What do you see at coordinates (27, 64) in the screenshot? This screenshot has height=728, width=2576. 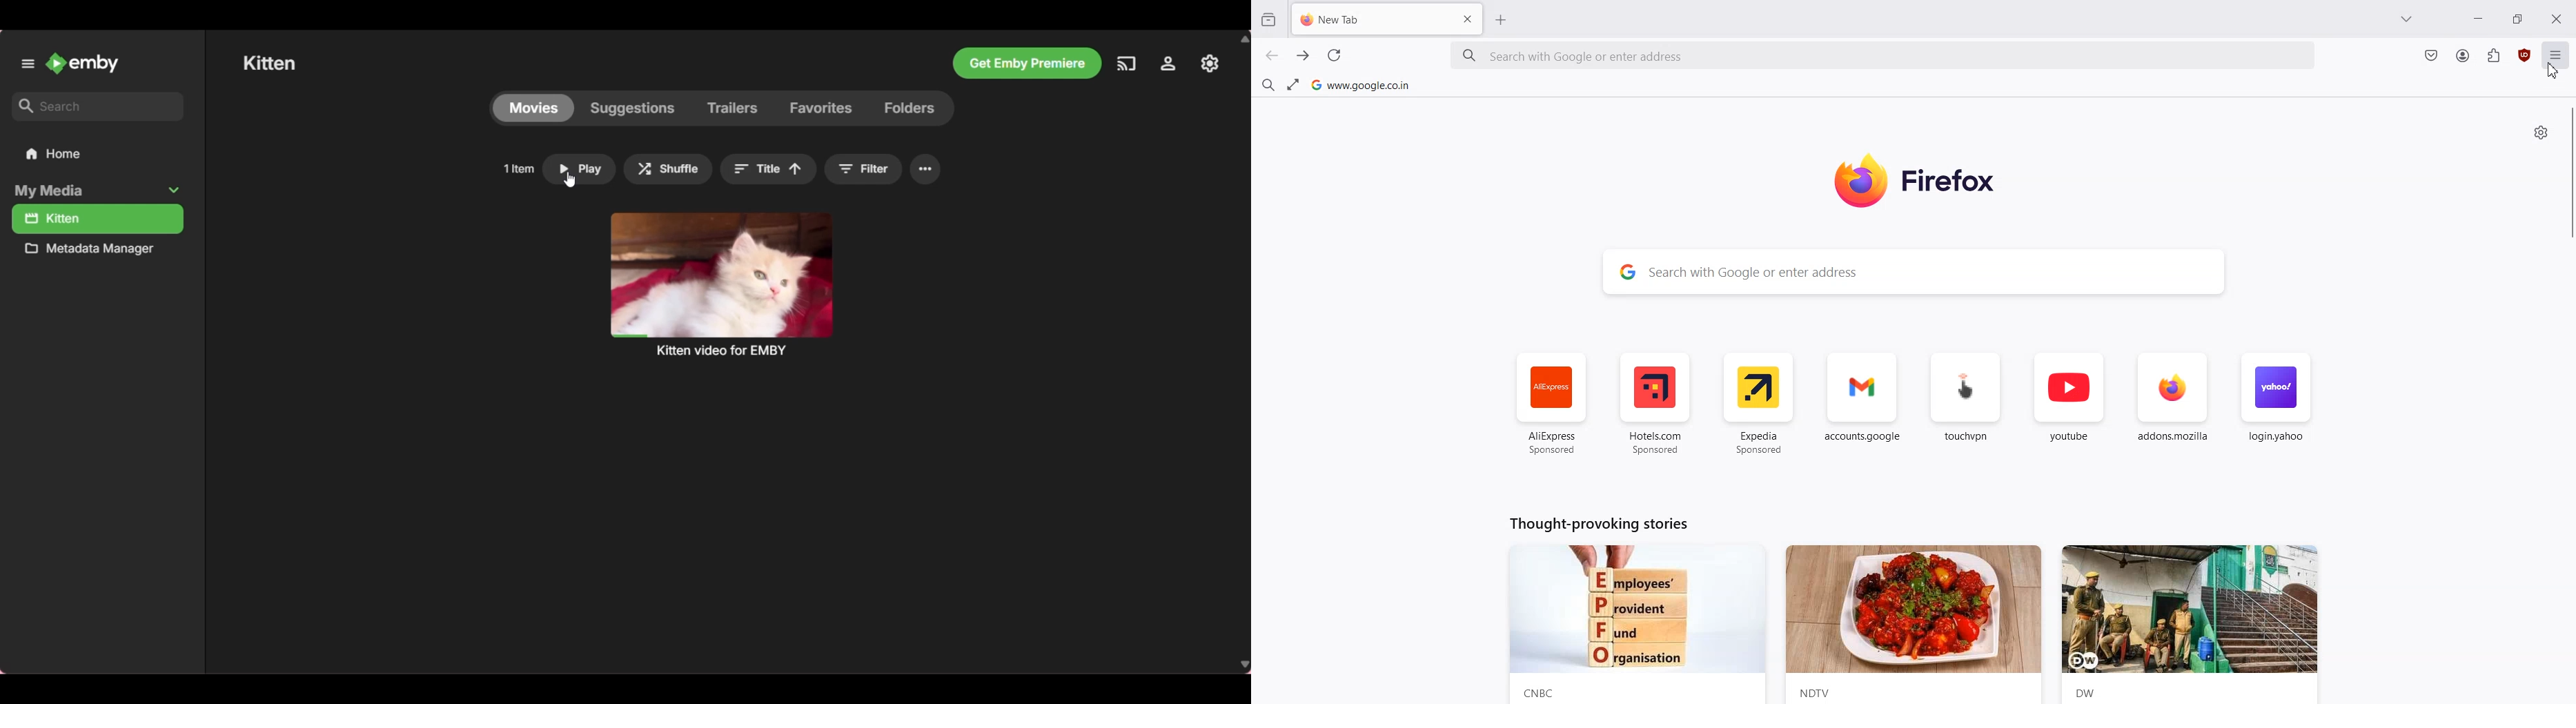 I see `Unpin left sidebar` at bounding box center [27, 64].